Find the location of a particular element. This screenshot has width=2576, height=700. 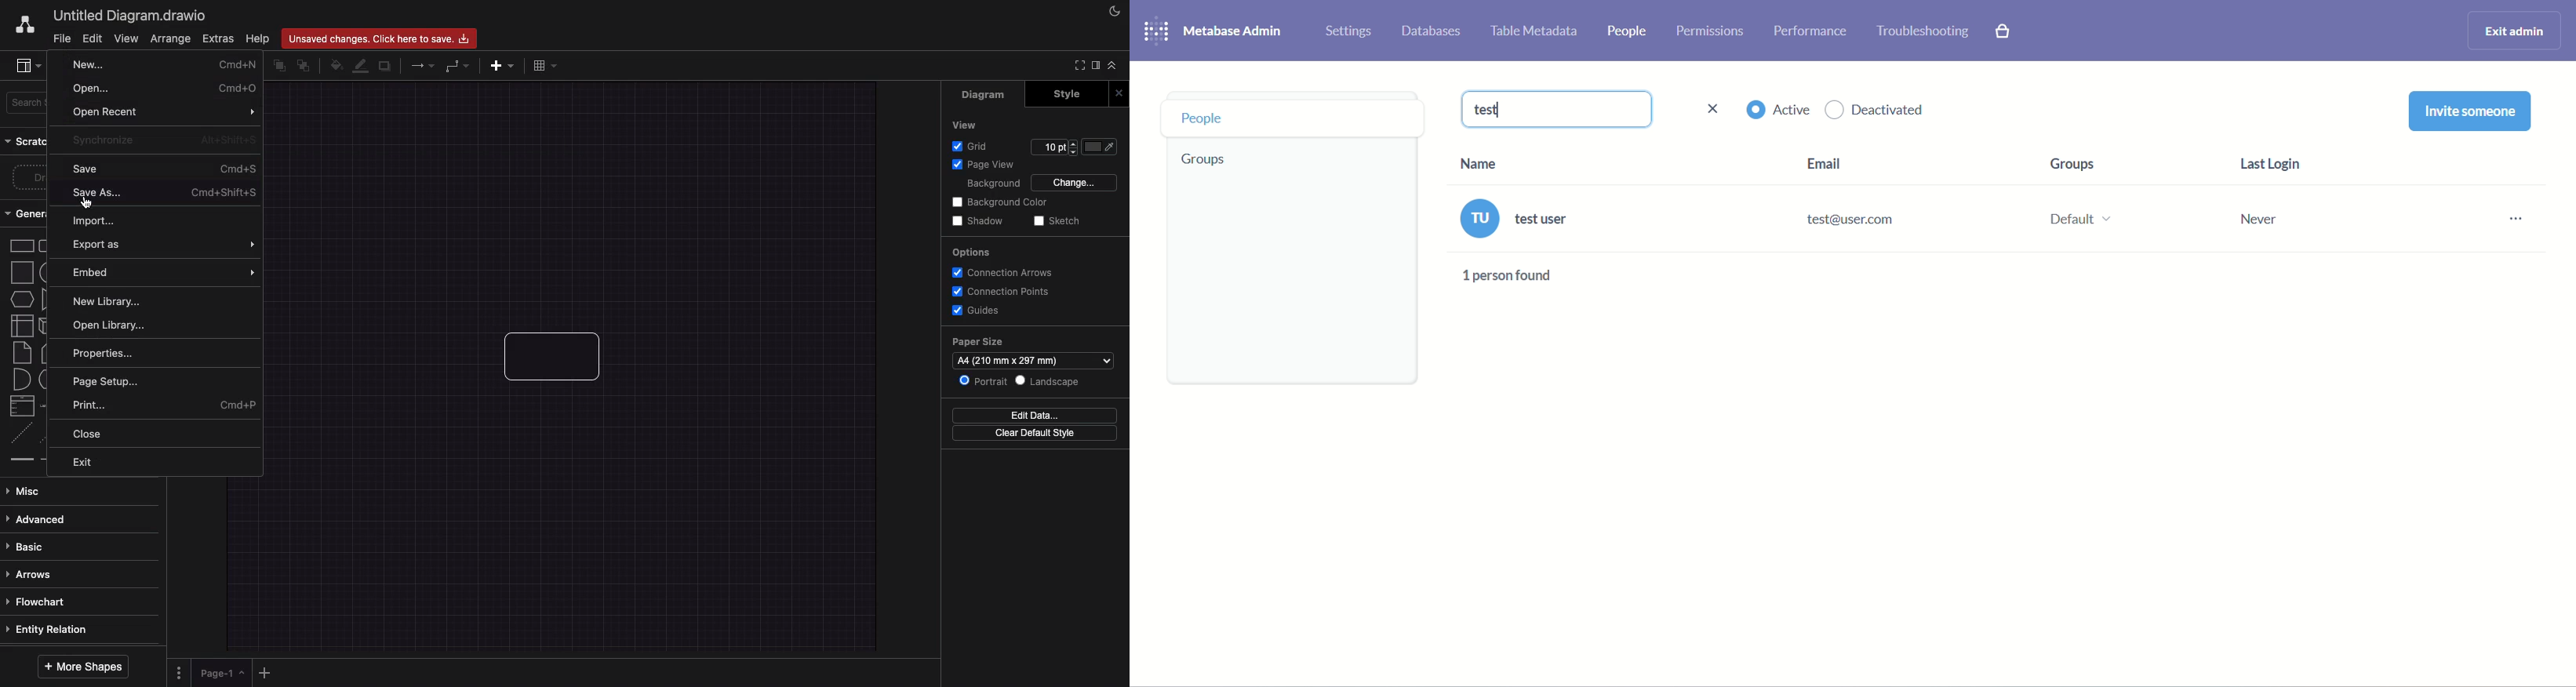

File is located at coordinates (61, 39).